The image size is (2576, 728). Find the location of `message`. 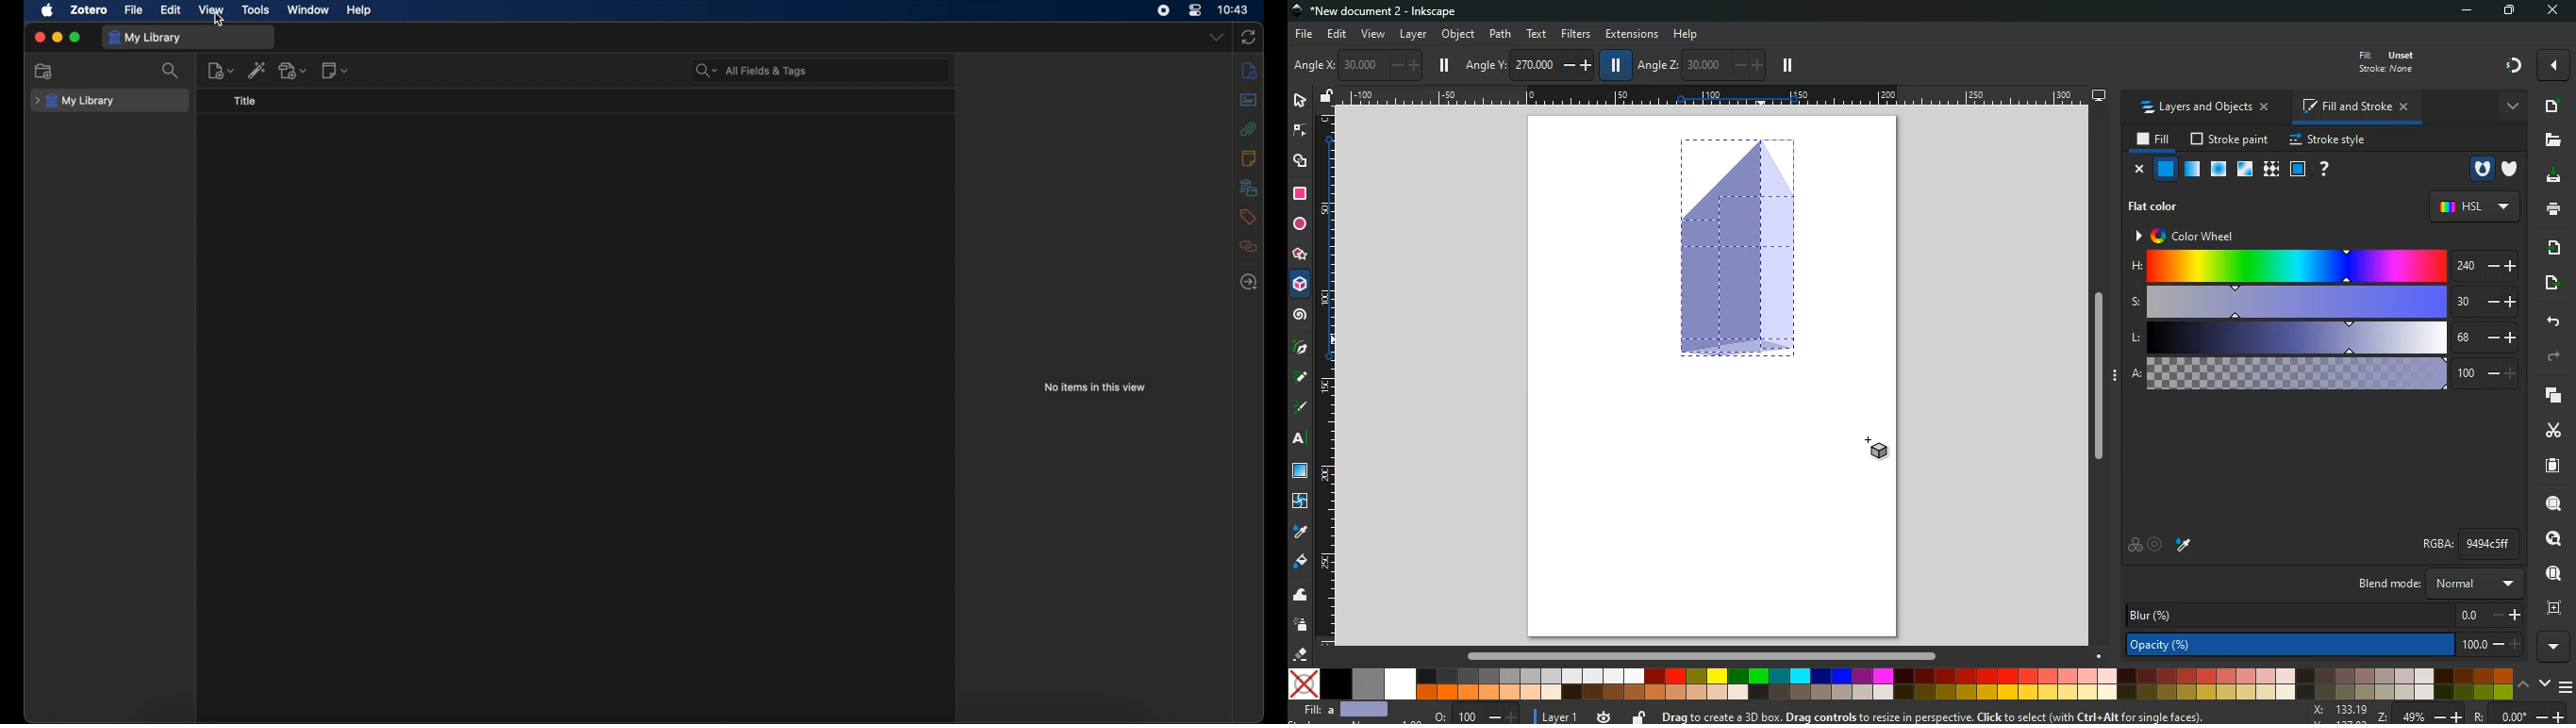

message is located at coordinates (1975, 716).